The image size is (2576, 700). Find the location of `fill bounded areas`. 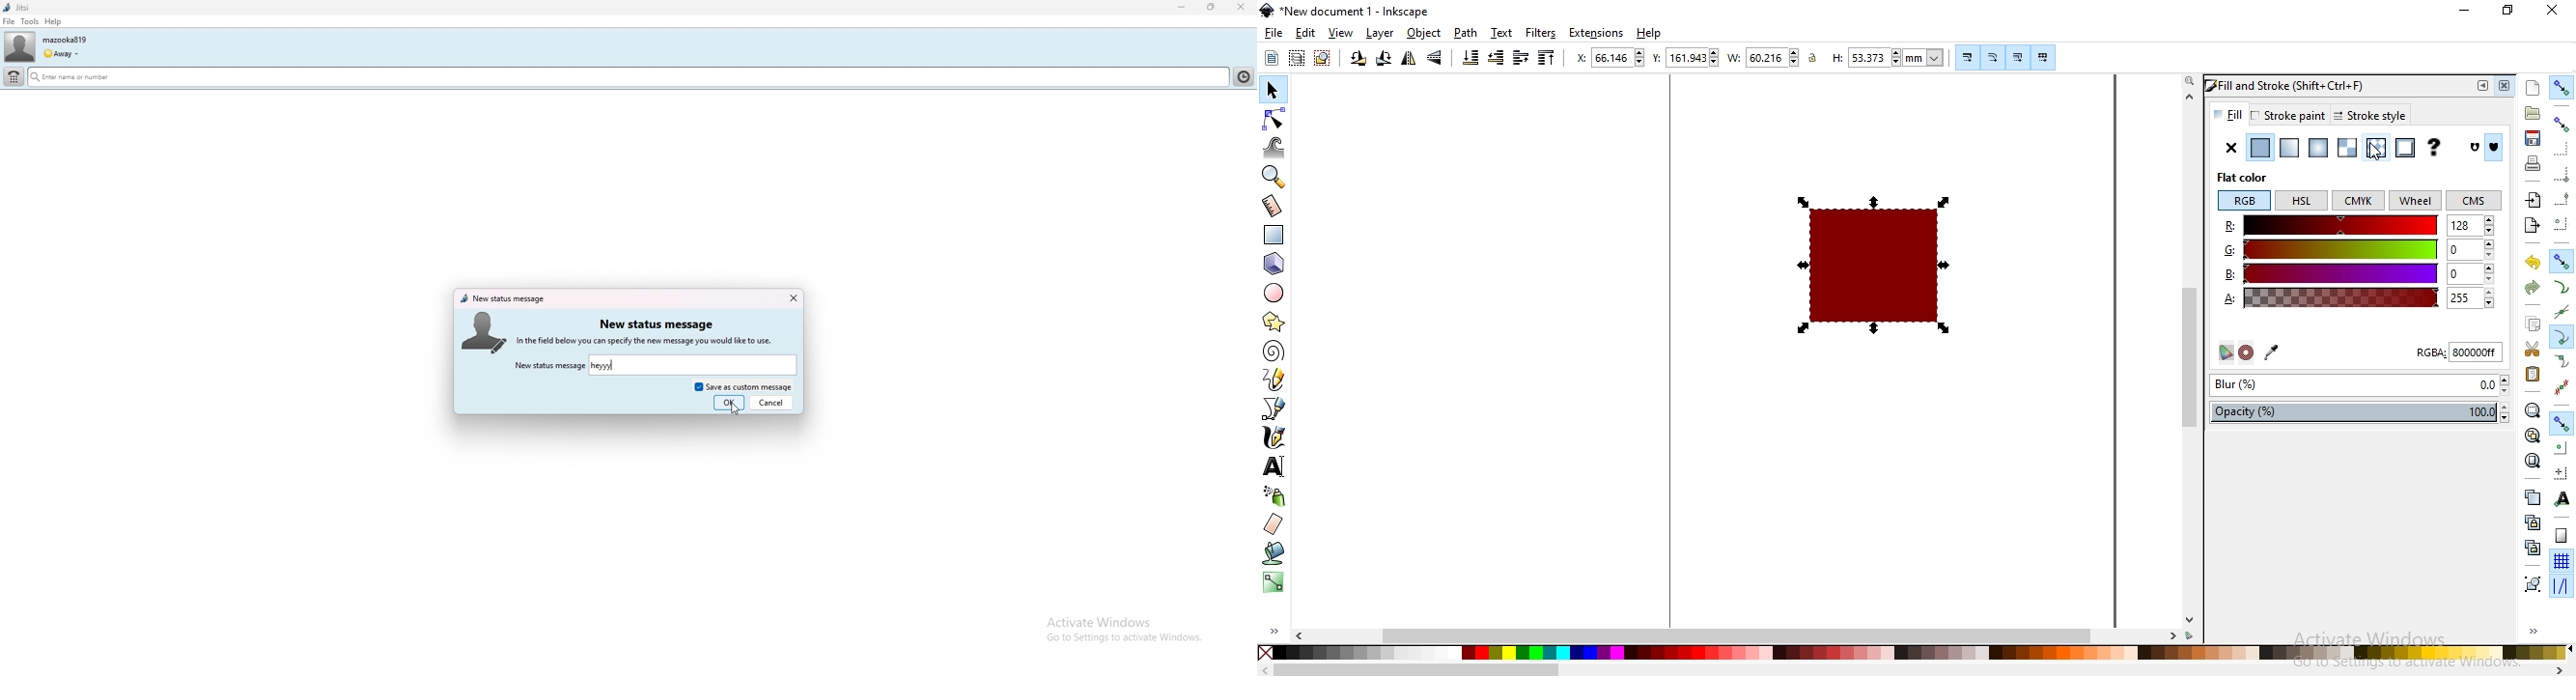

fill bounded areas is located at coordinates (1273, 555).